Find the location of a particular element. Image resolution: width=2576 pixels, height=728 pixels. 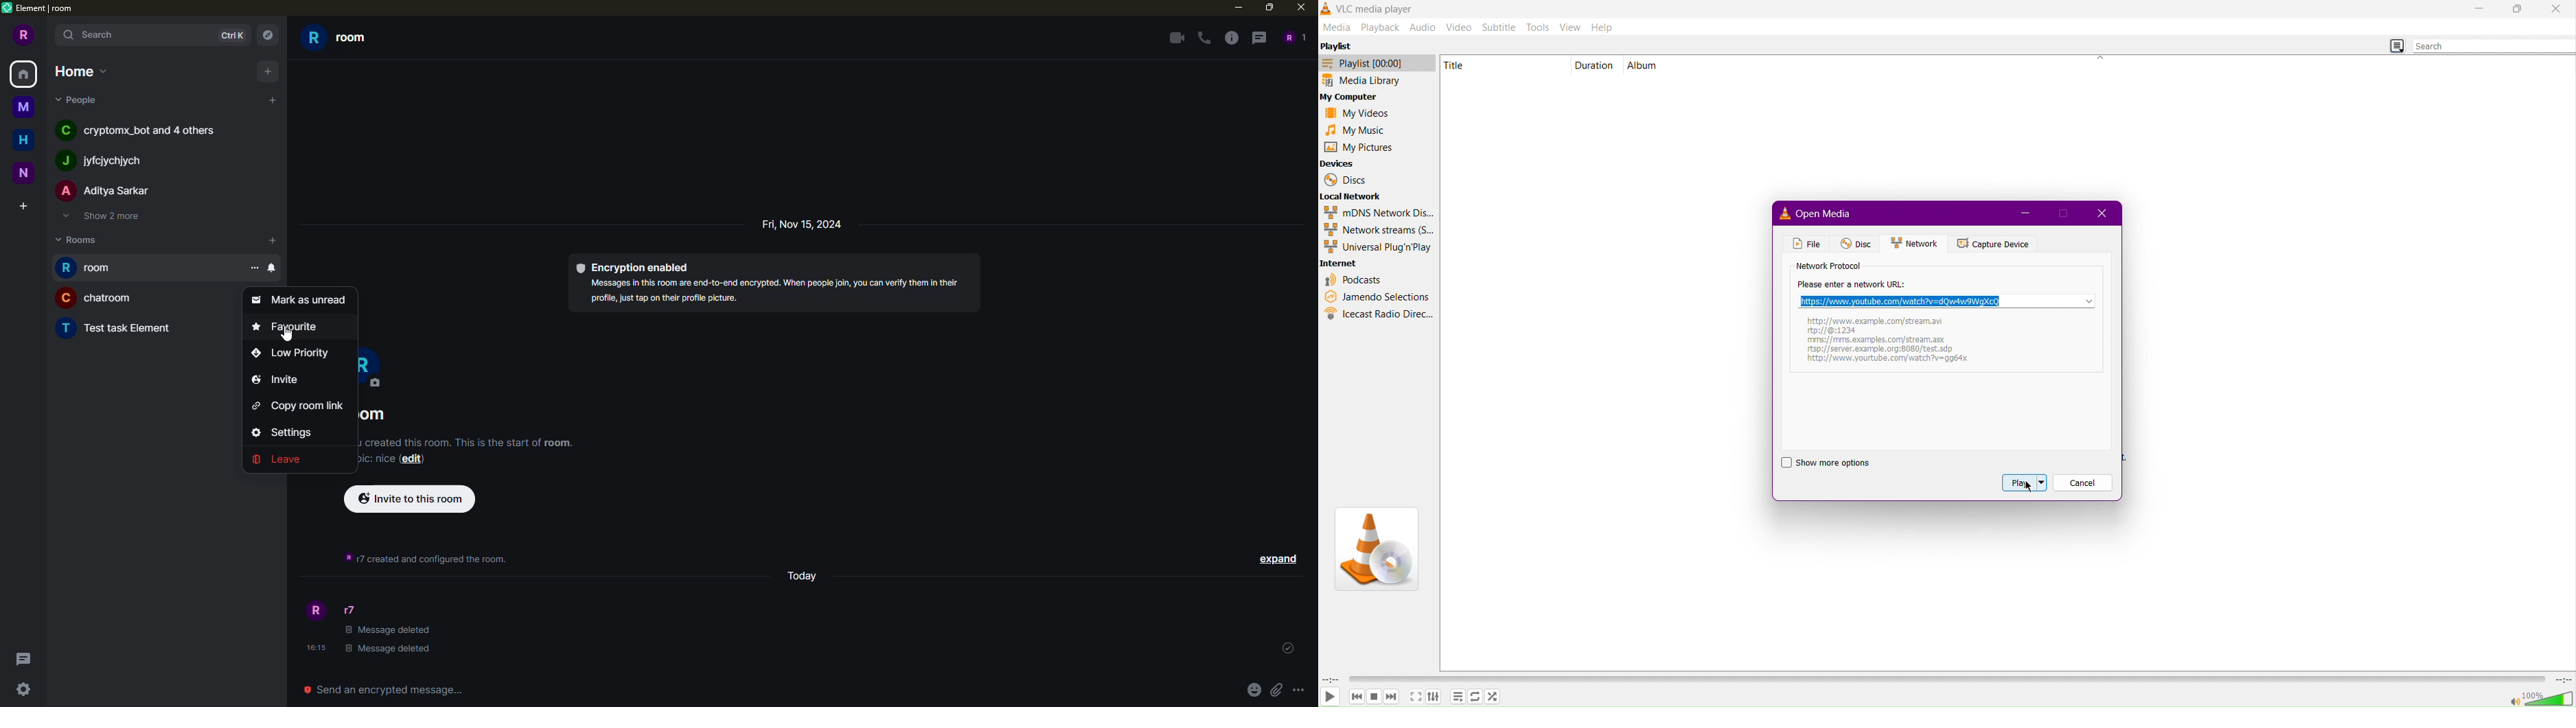

My Pictures is located at coordinates (1358, 148).